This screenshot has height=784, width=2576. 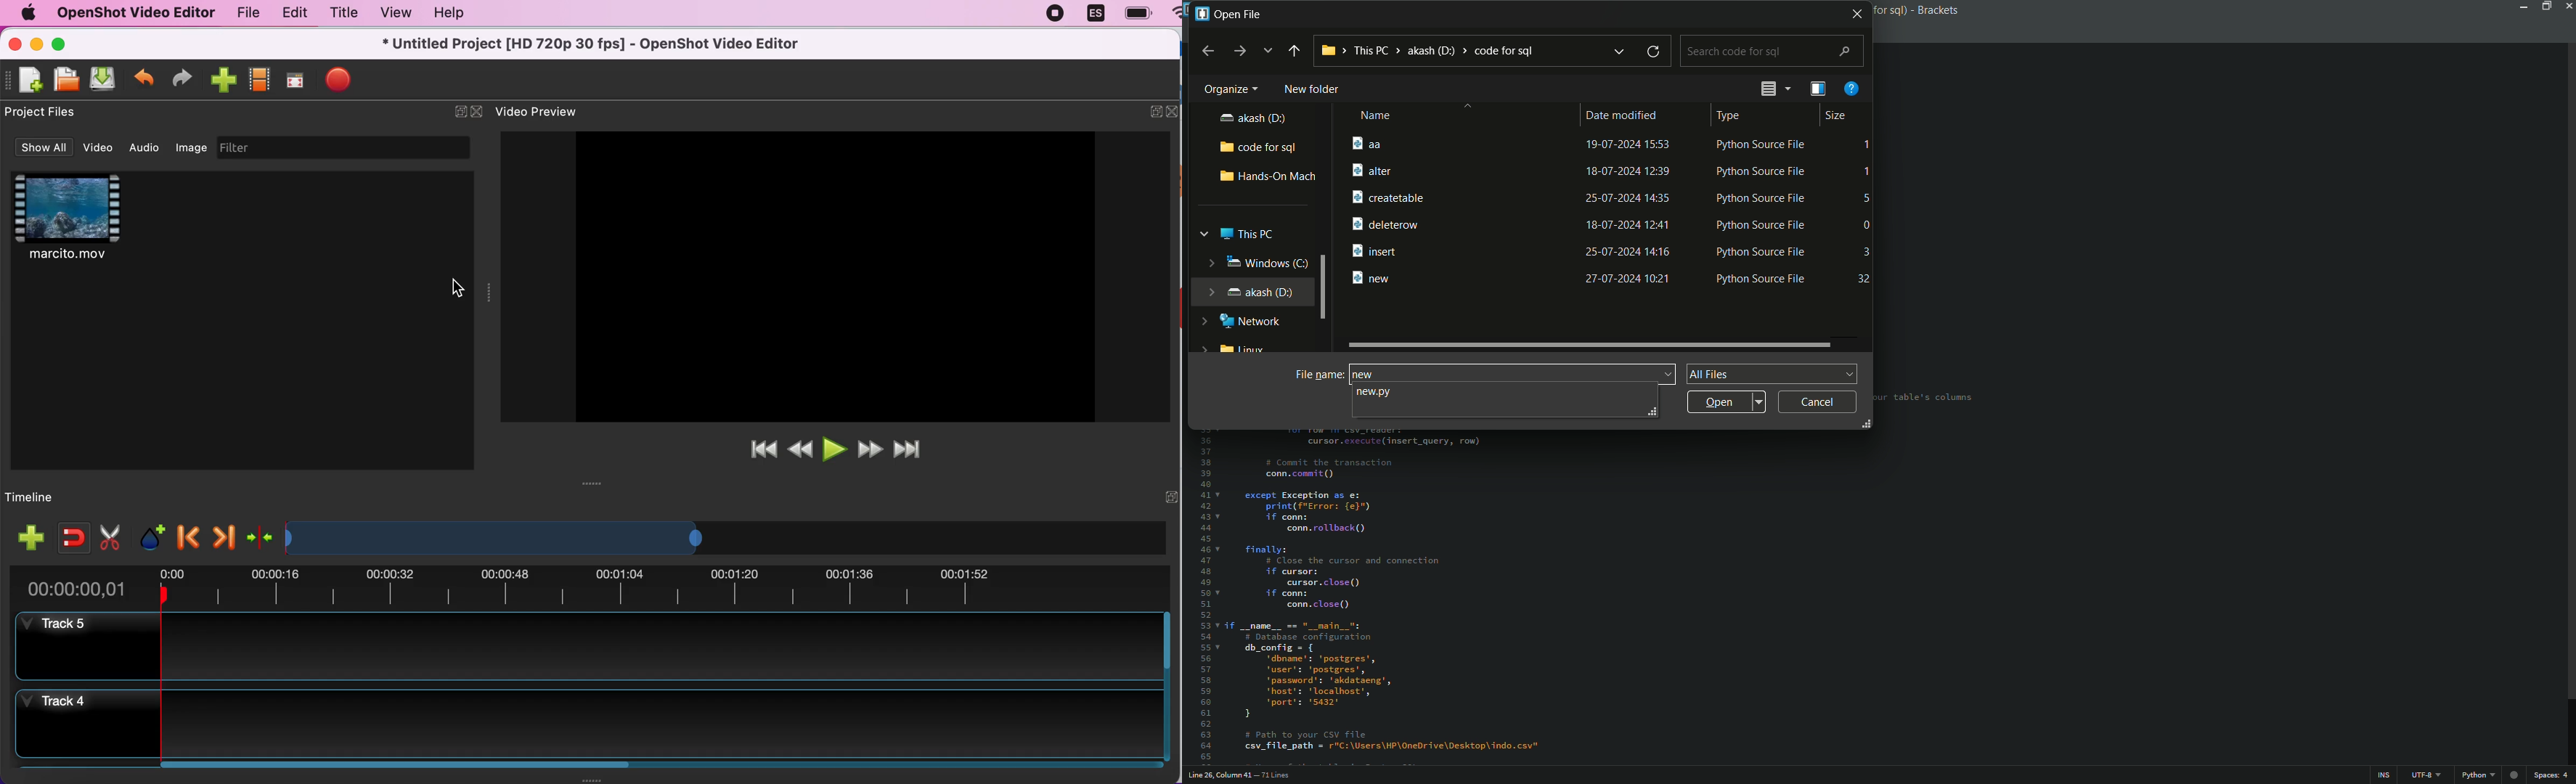 What do you see at coordinates (1309, 89) in the screenshot?
I see `new folder` at bounding box center [1309, 89].